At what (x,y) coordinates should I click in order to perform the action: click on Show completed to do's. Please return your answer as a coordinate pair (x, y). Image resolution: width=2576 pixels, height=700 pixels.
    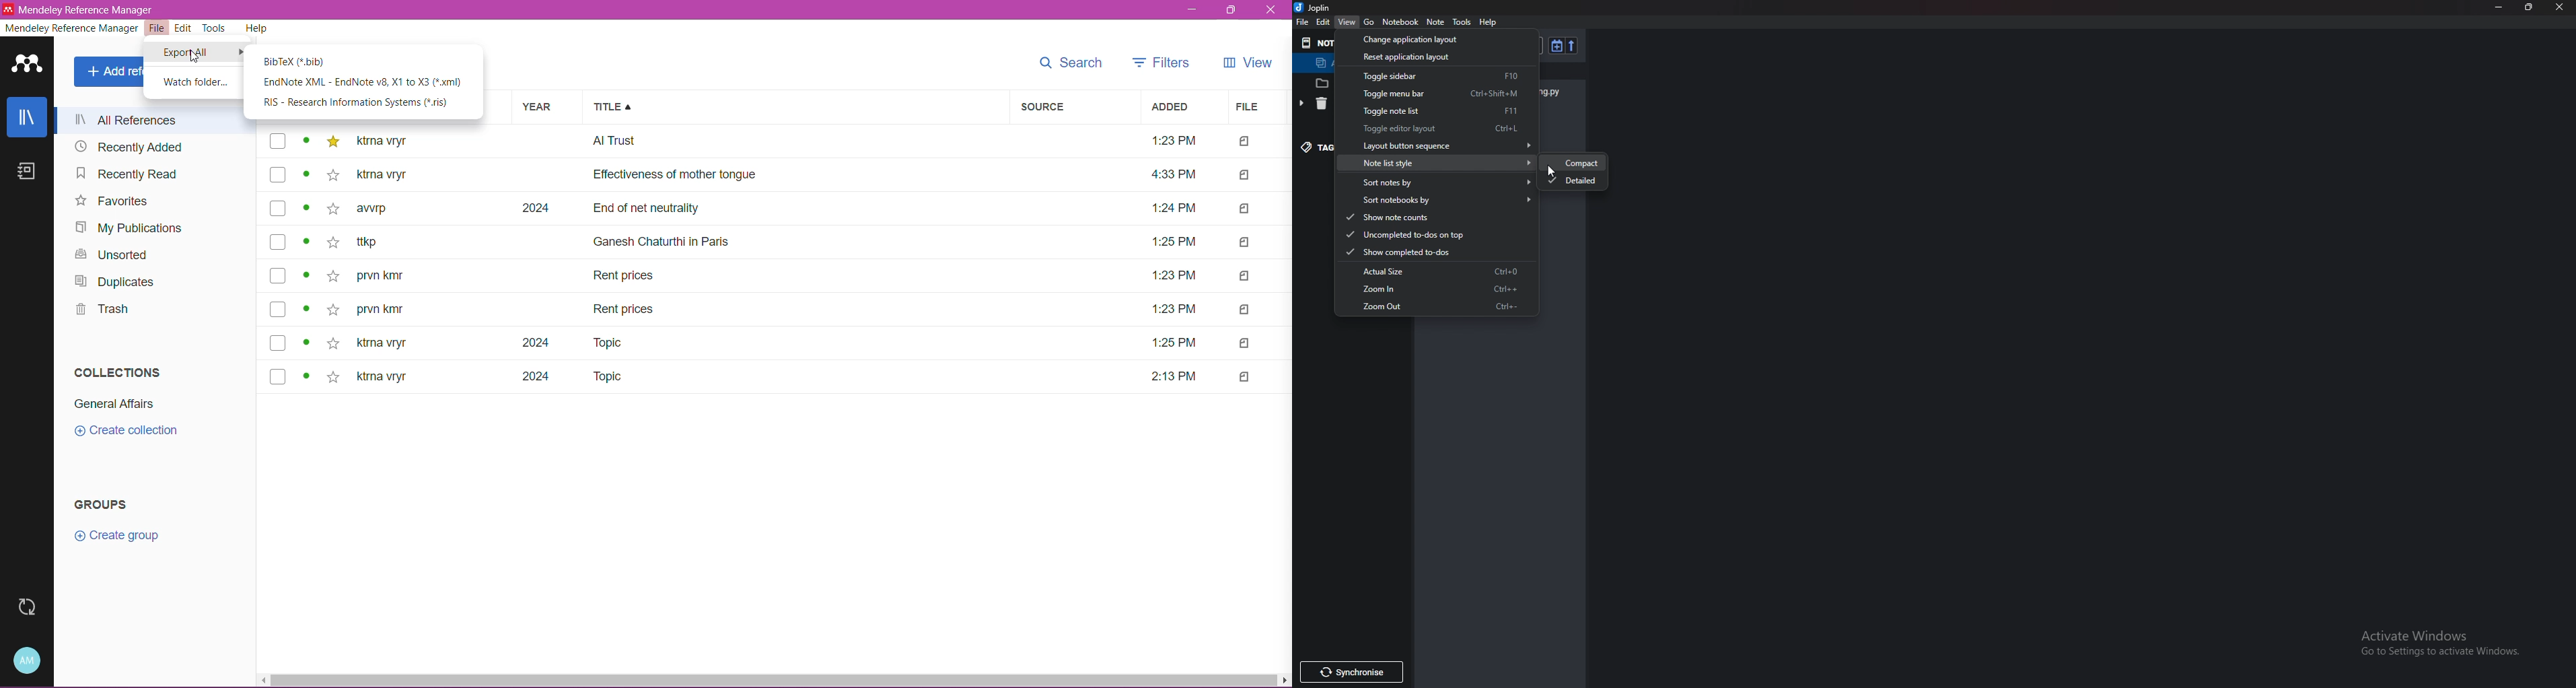
    Looking at the image, I should click on (1435, 252).